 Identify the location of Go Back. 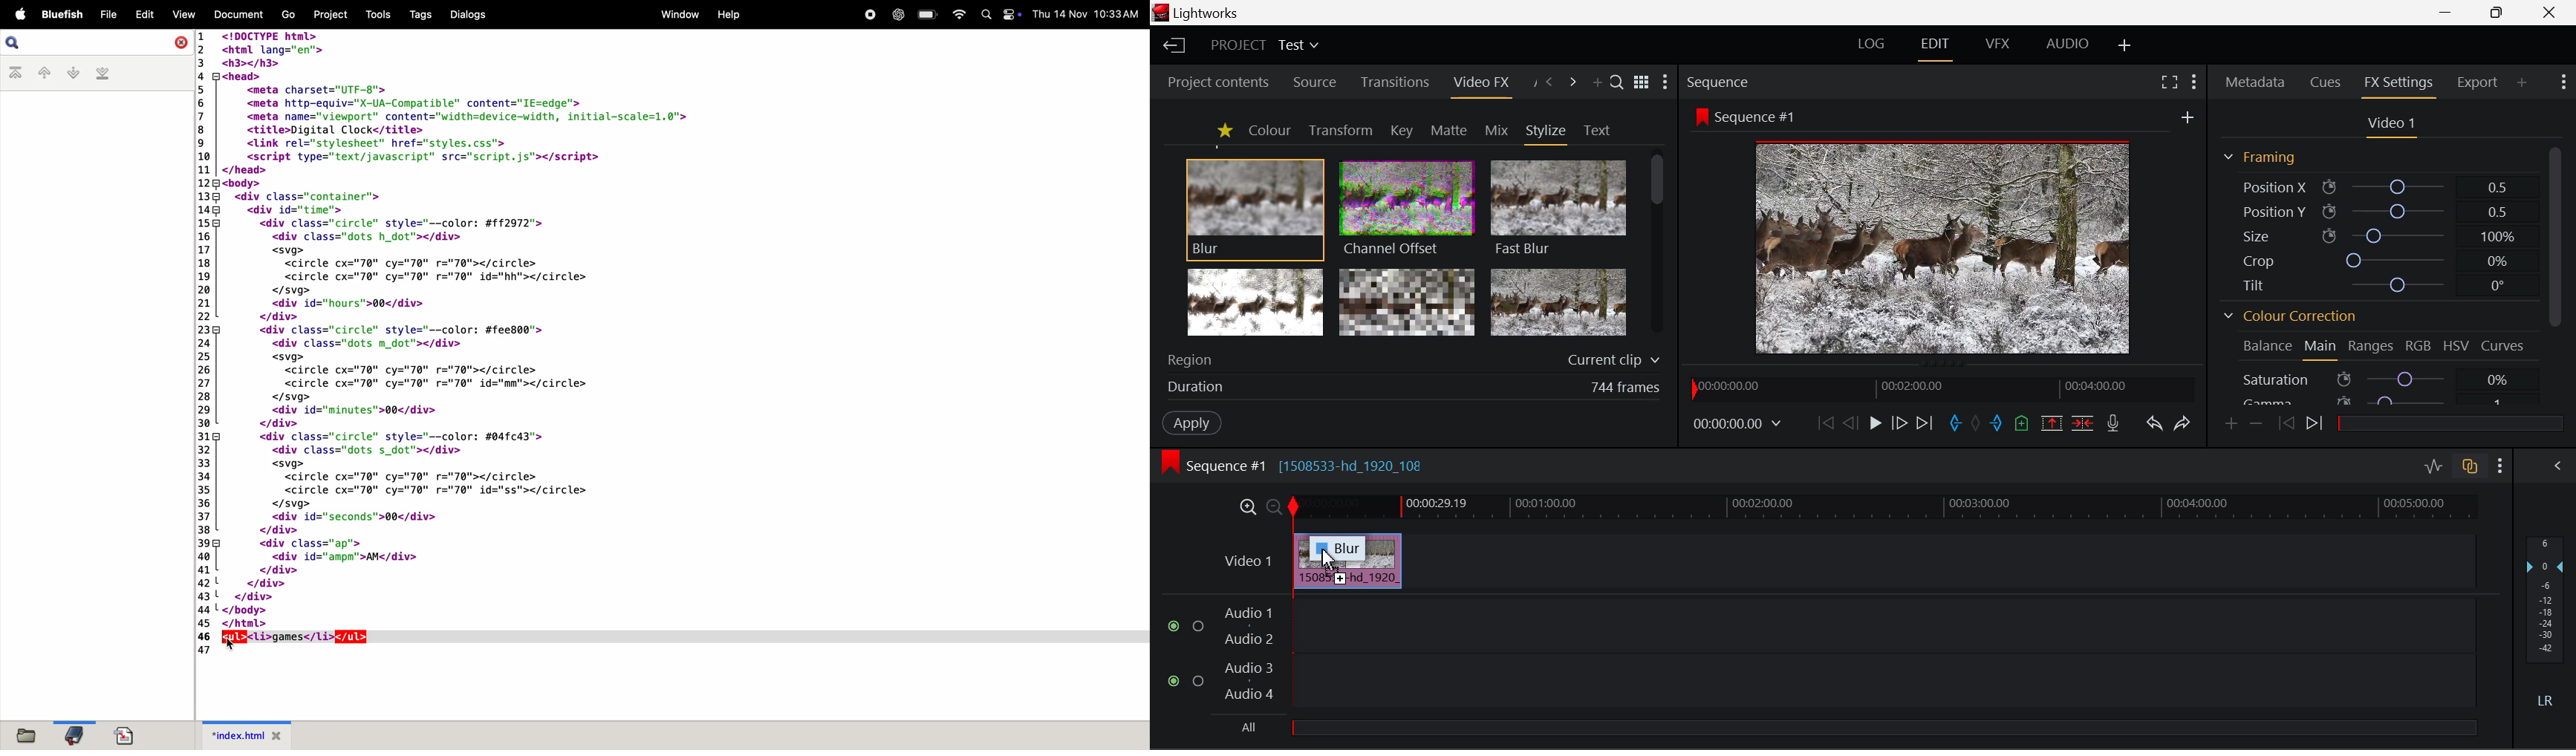
(1850, 423).